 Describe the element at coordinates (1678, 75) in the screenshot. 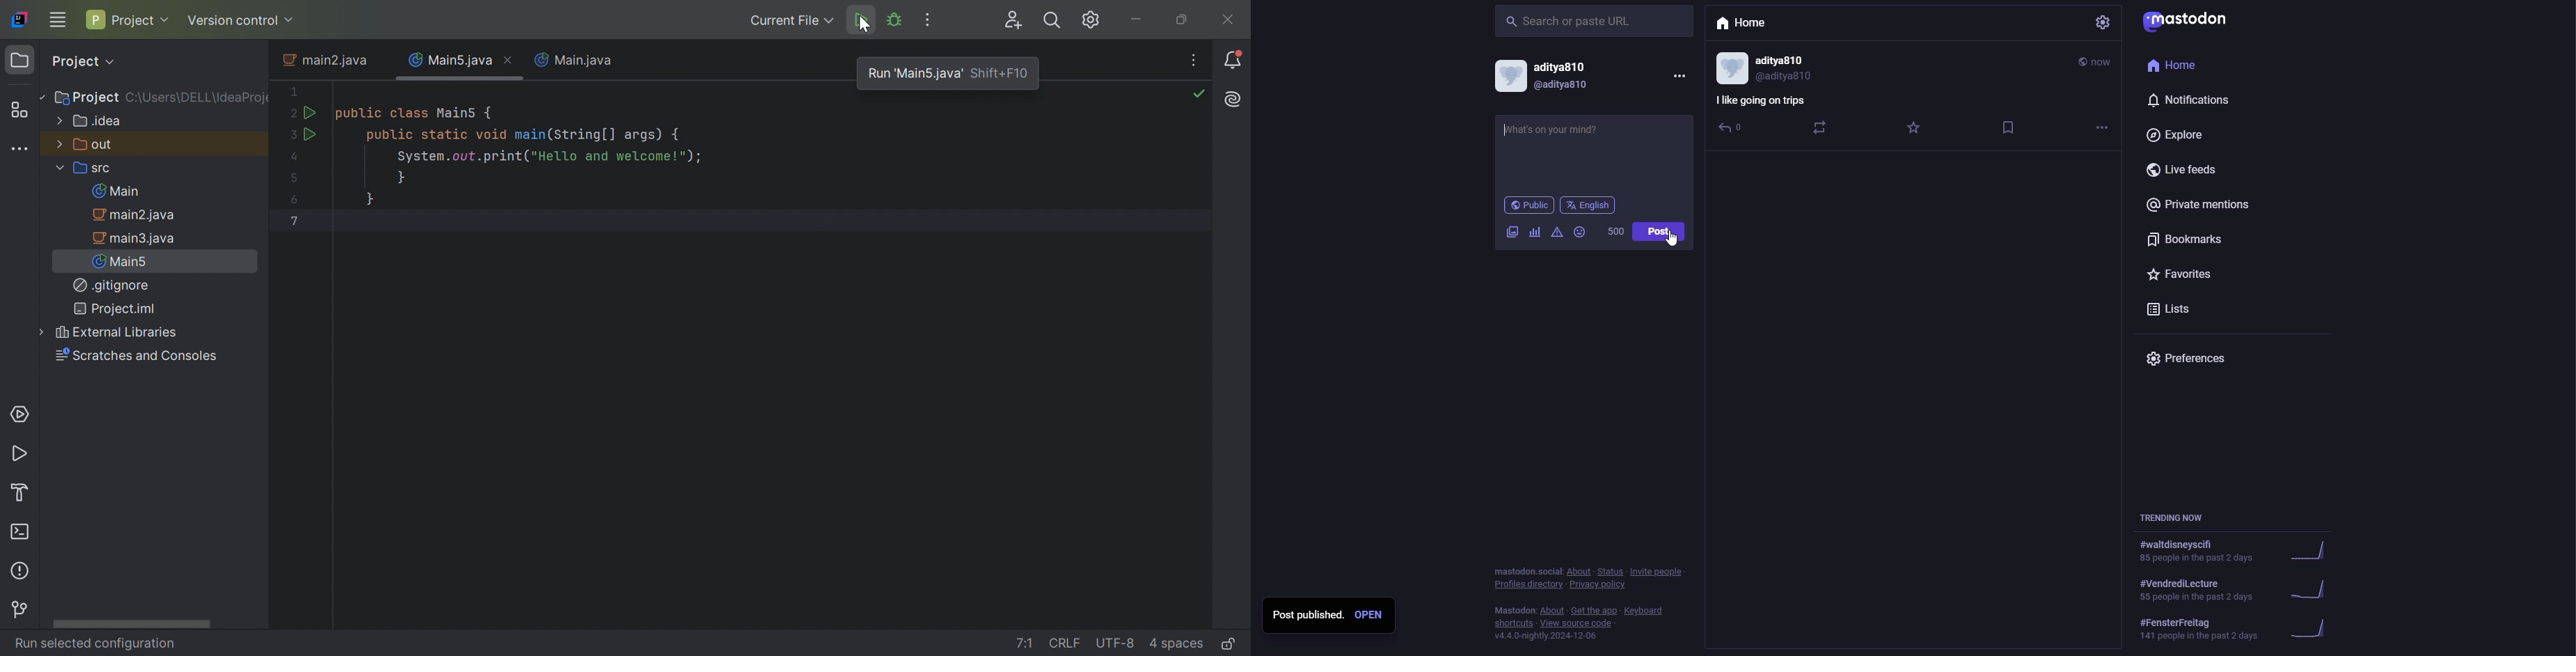

I see `more` at that location.